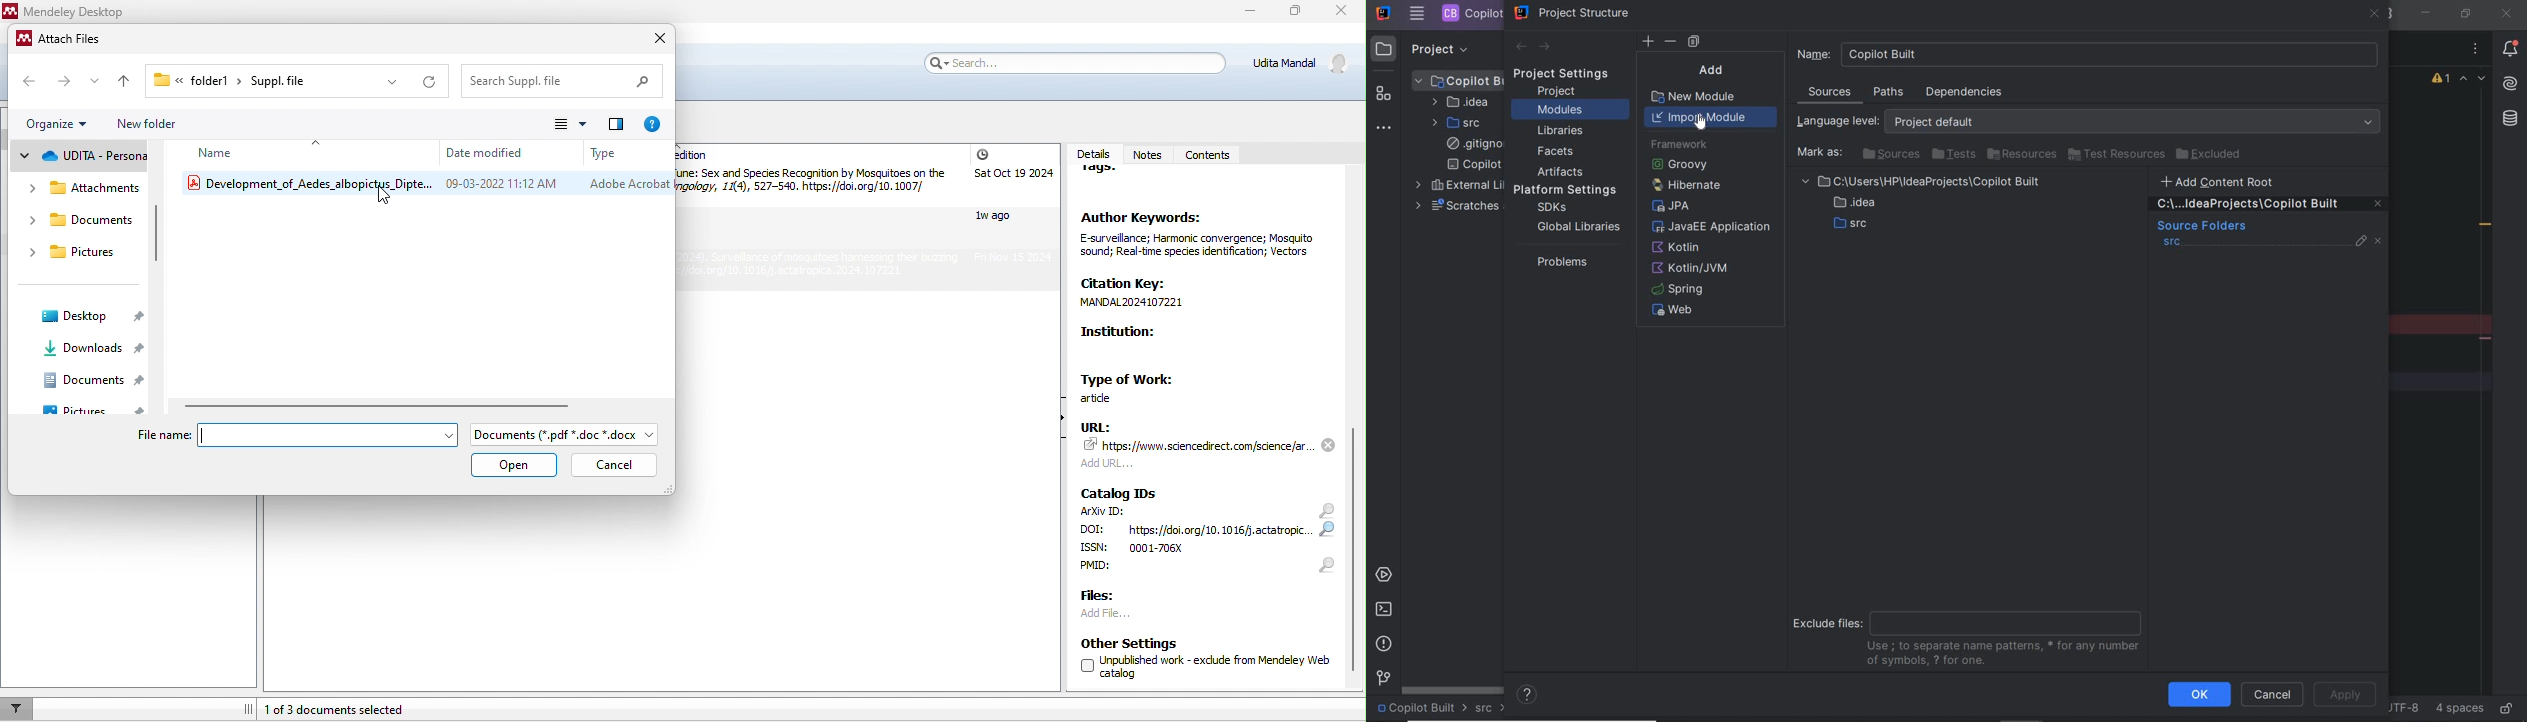 The width and height of the screenshot is (2548, 728). I want to click on filter, so click(18, 708).